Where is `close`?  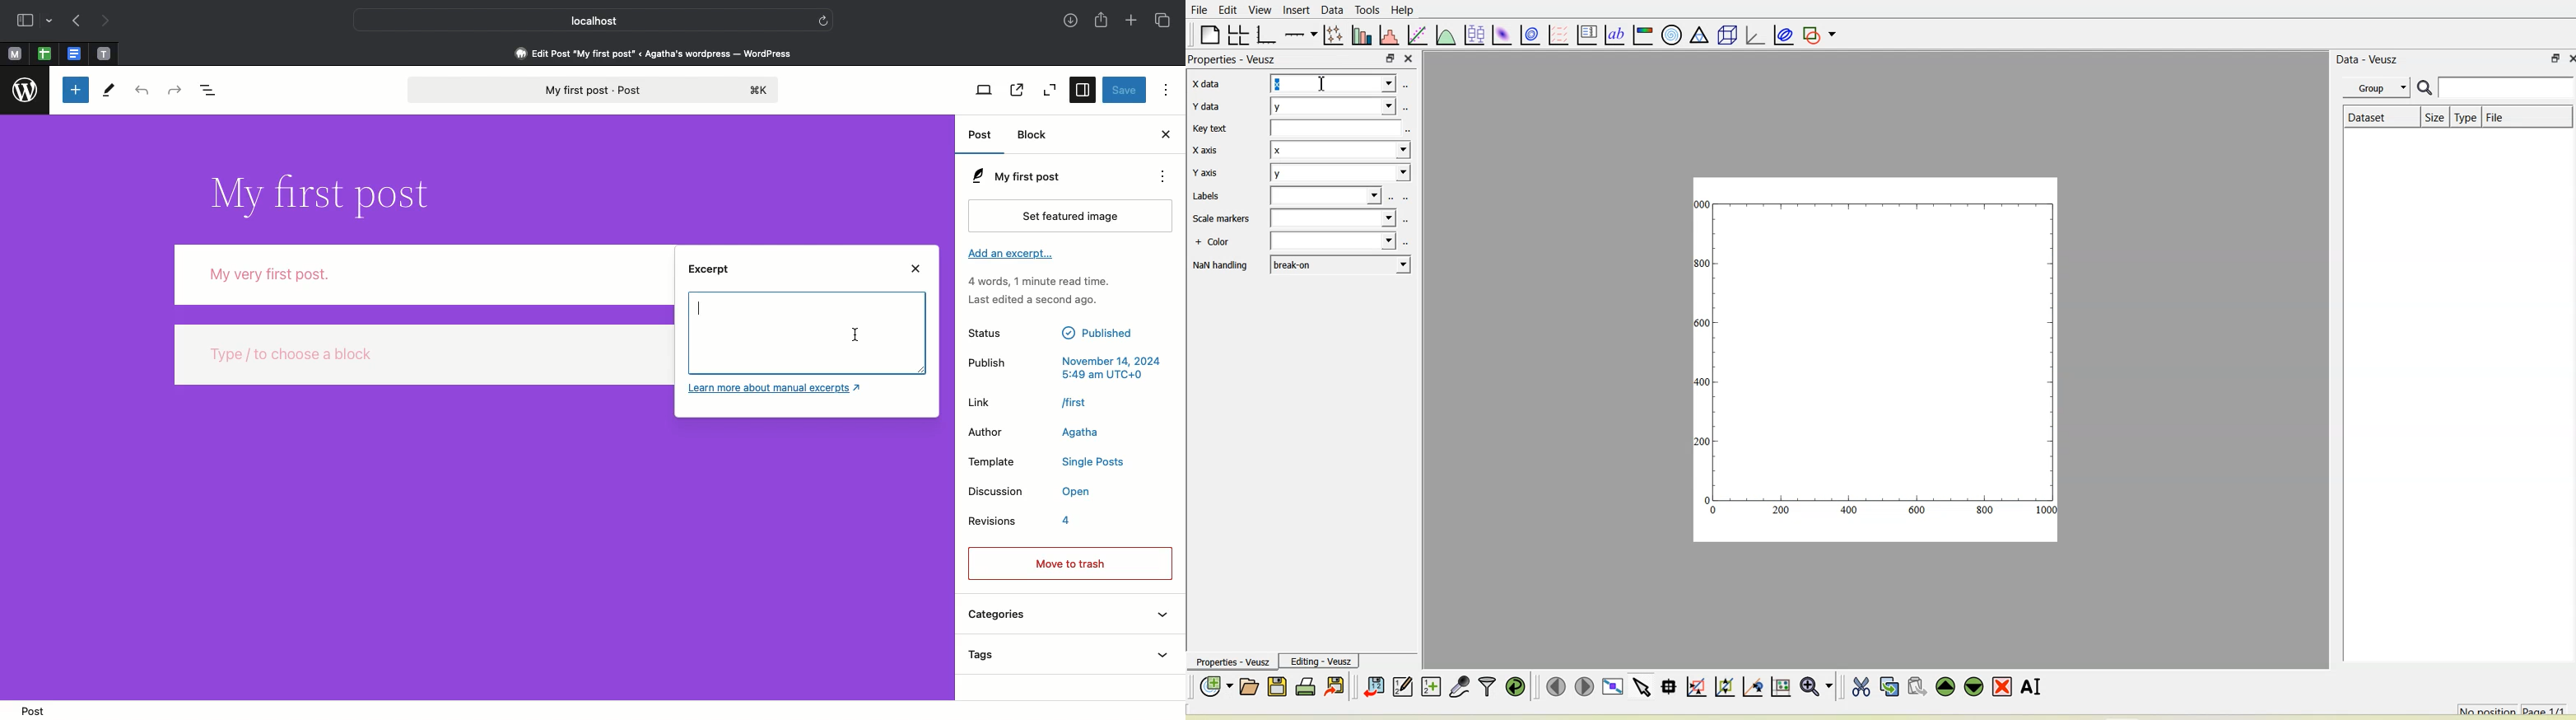
close is located at coordinates (2568, 59).